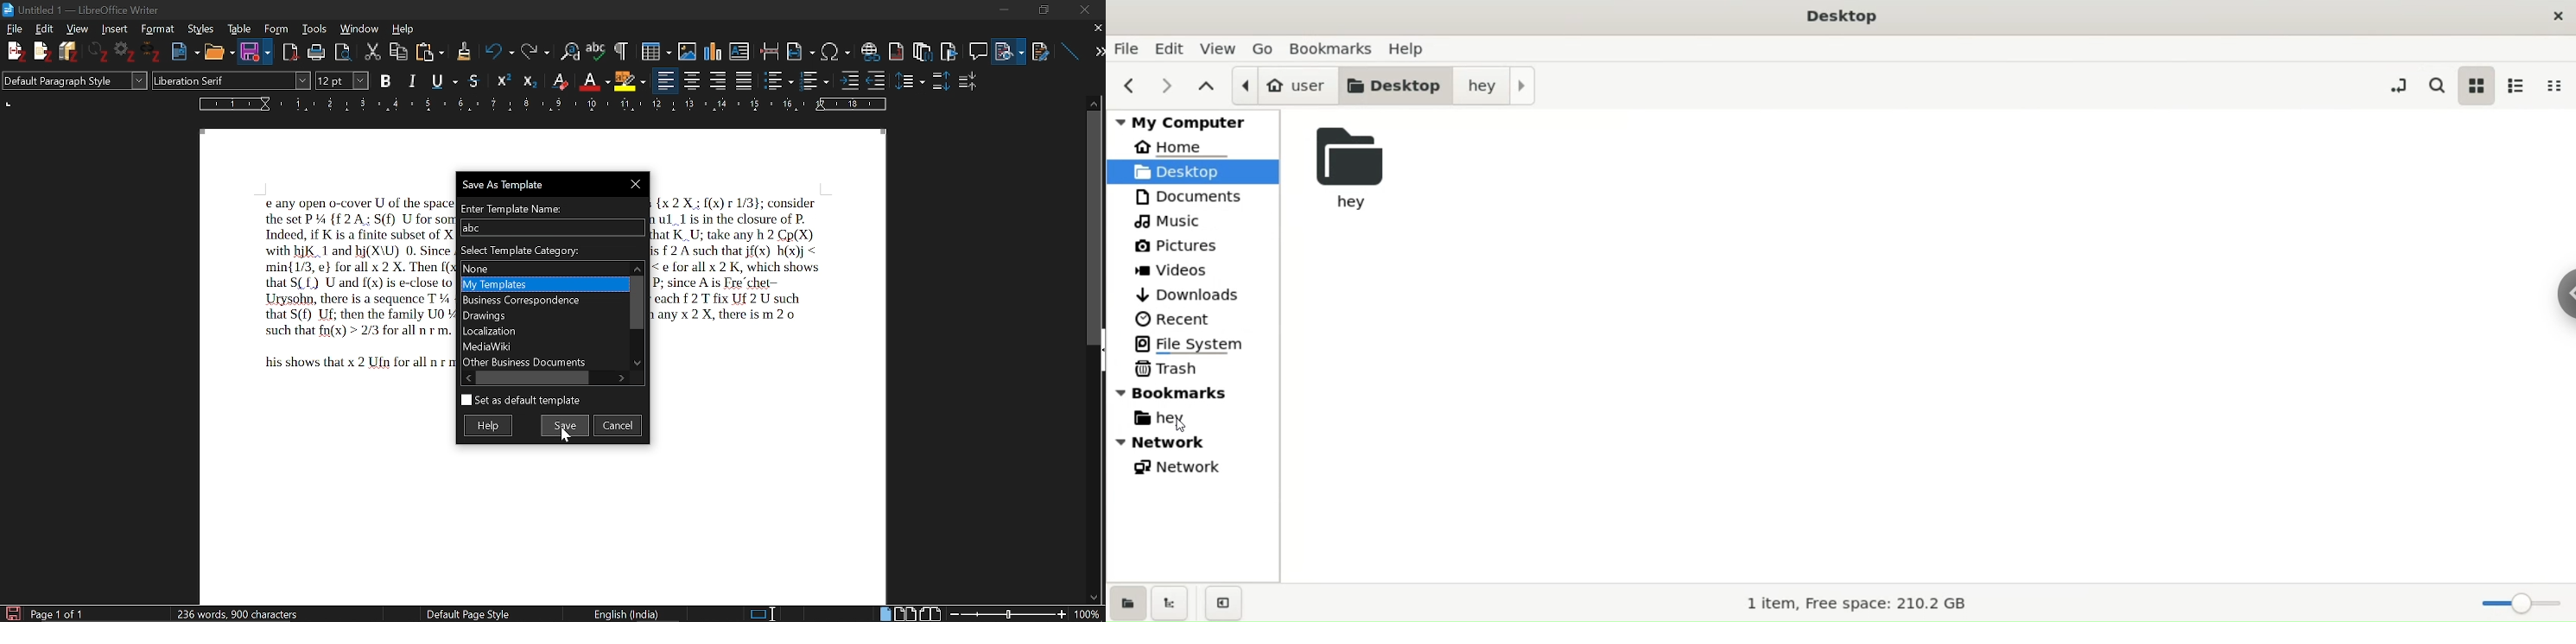 Image resolution: width=2576 pixels, height=644 pixels. What do you see at coordinates (950, 49) in the screenshot?
I see `insert bookmark` at bounding box center [950, 49].